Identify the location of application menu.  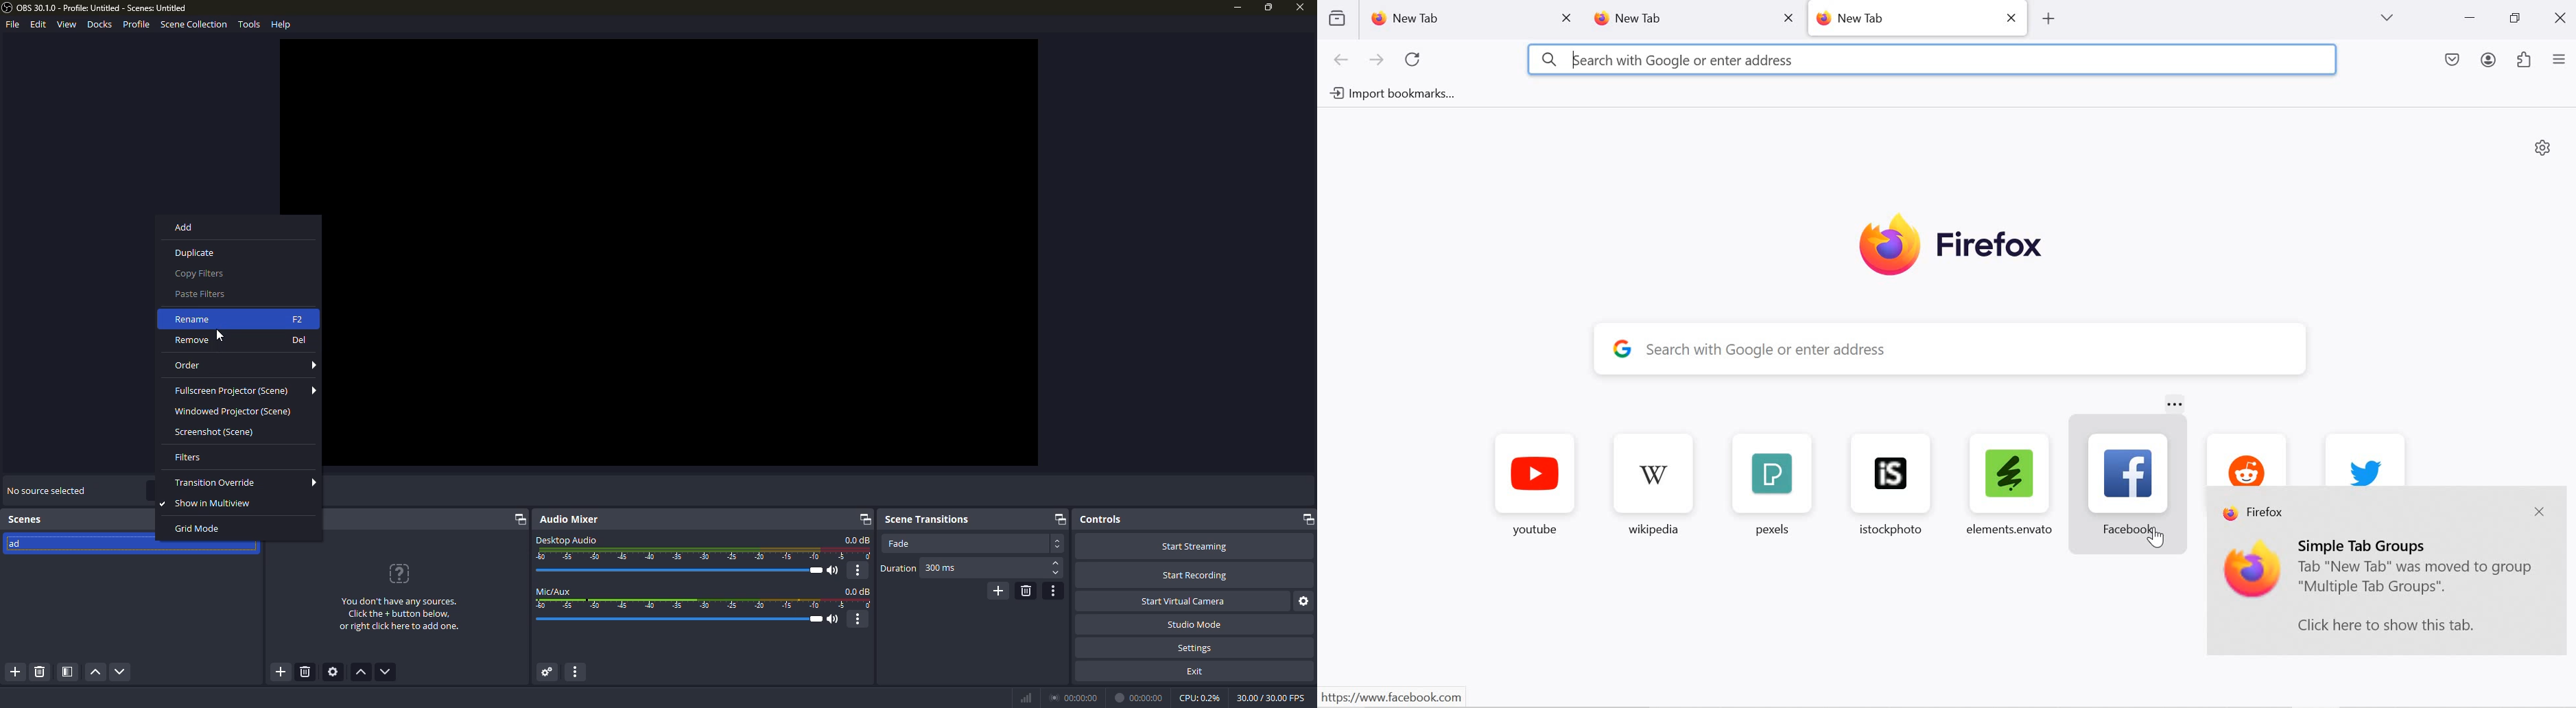
(2559, 61).